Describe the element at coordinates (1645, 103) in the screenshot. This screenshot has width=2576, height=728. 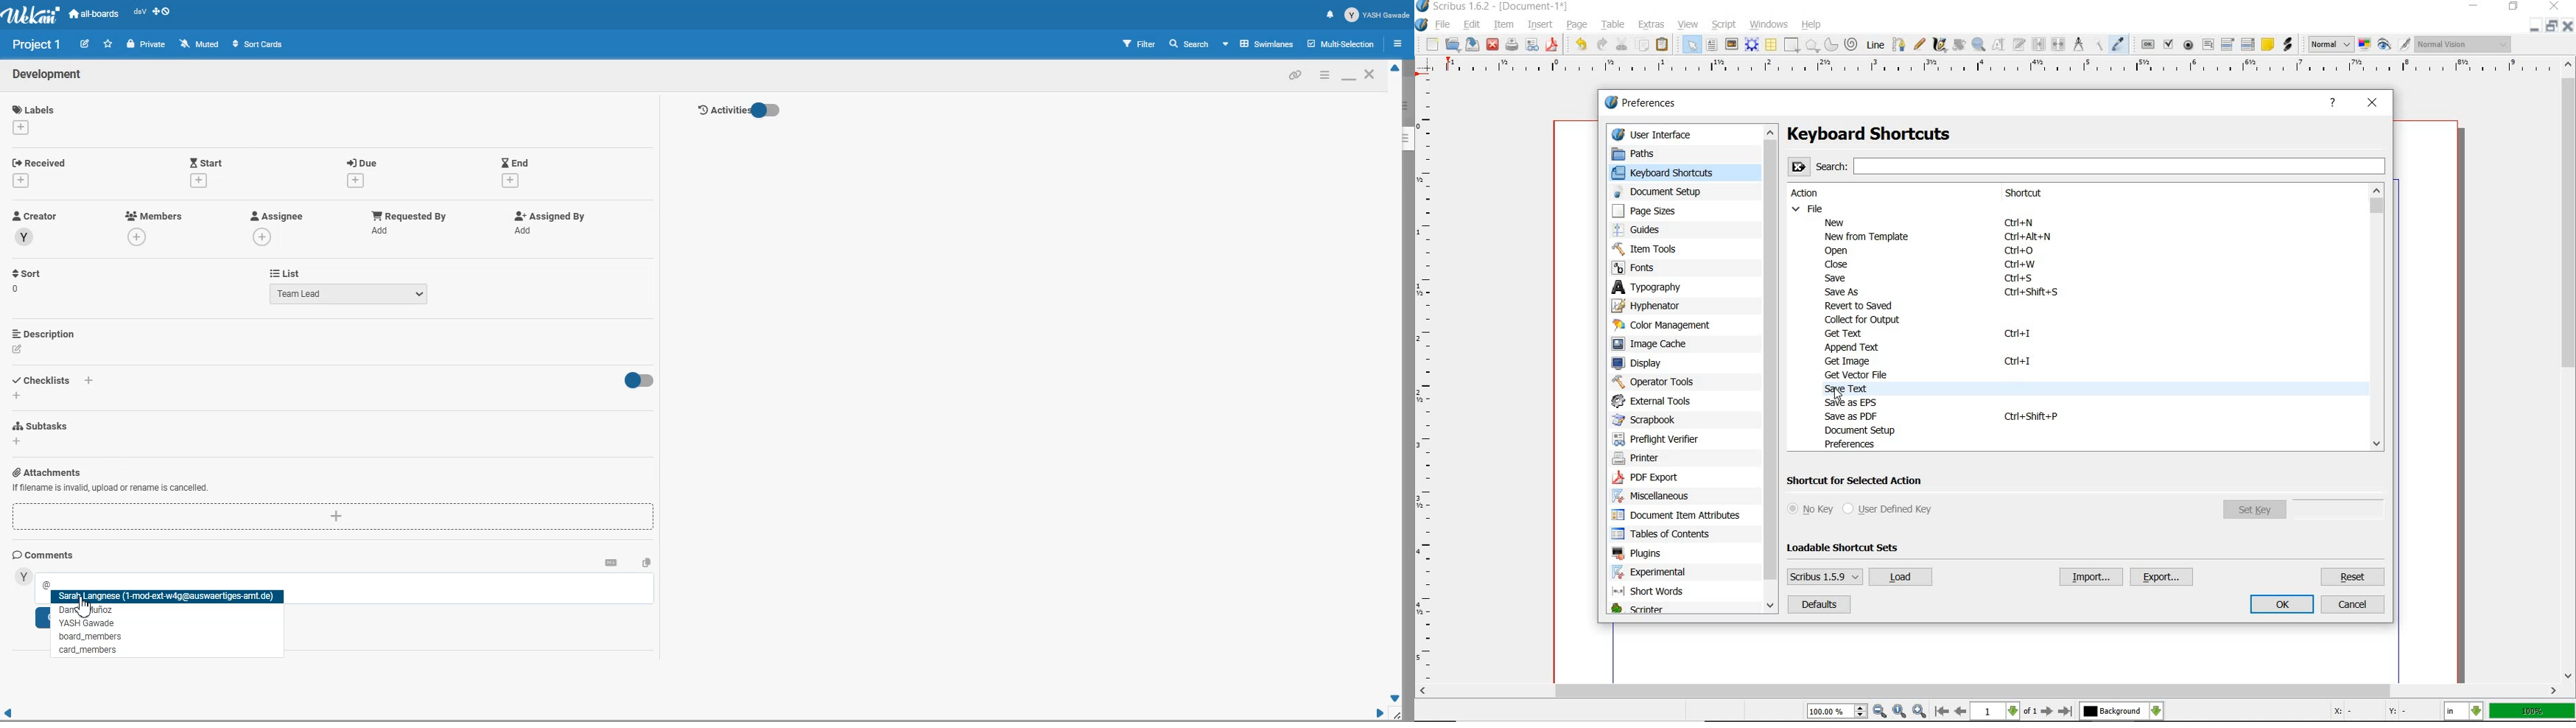
I see `preferences` at that location.